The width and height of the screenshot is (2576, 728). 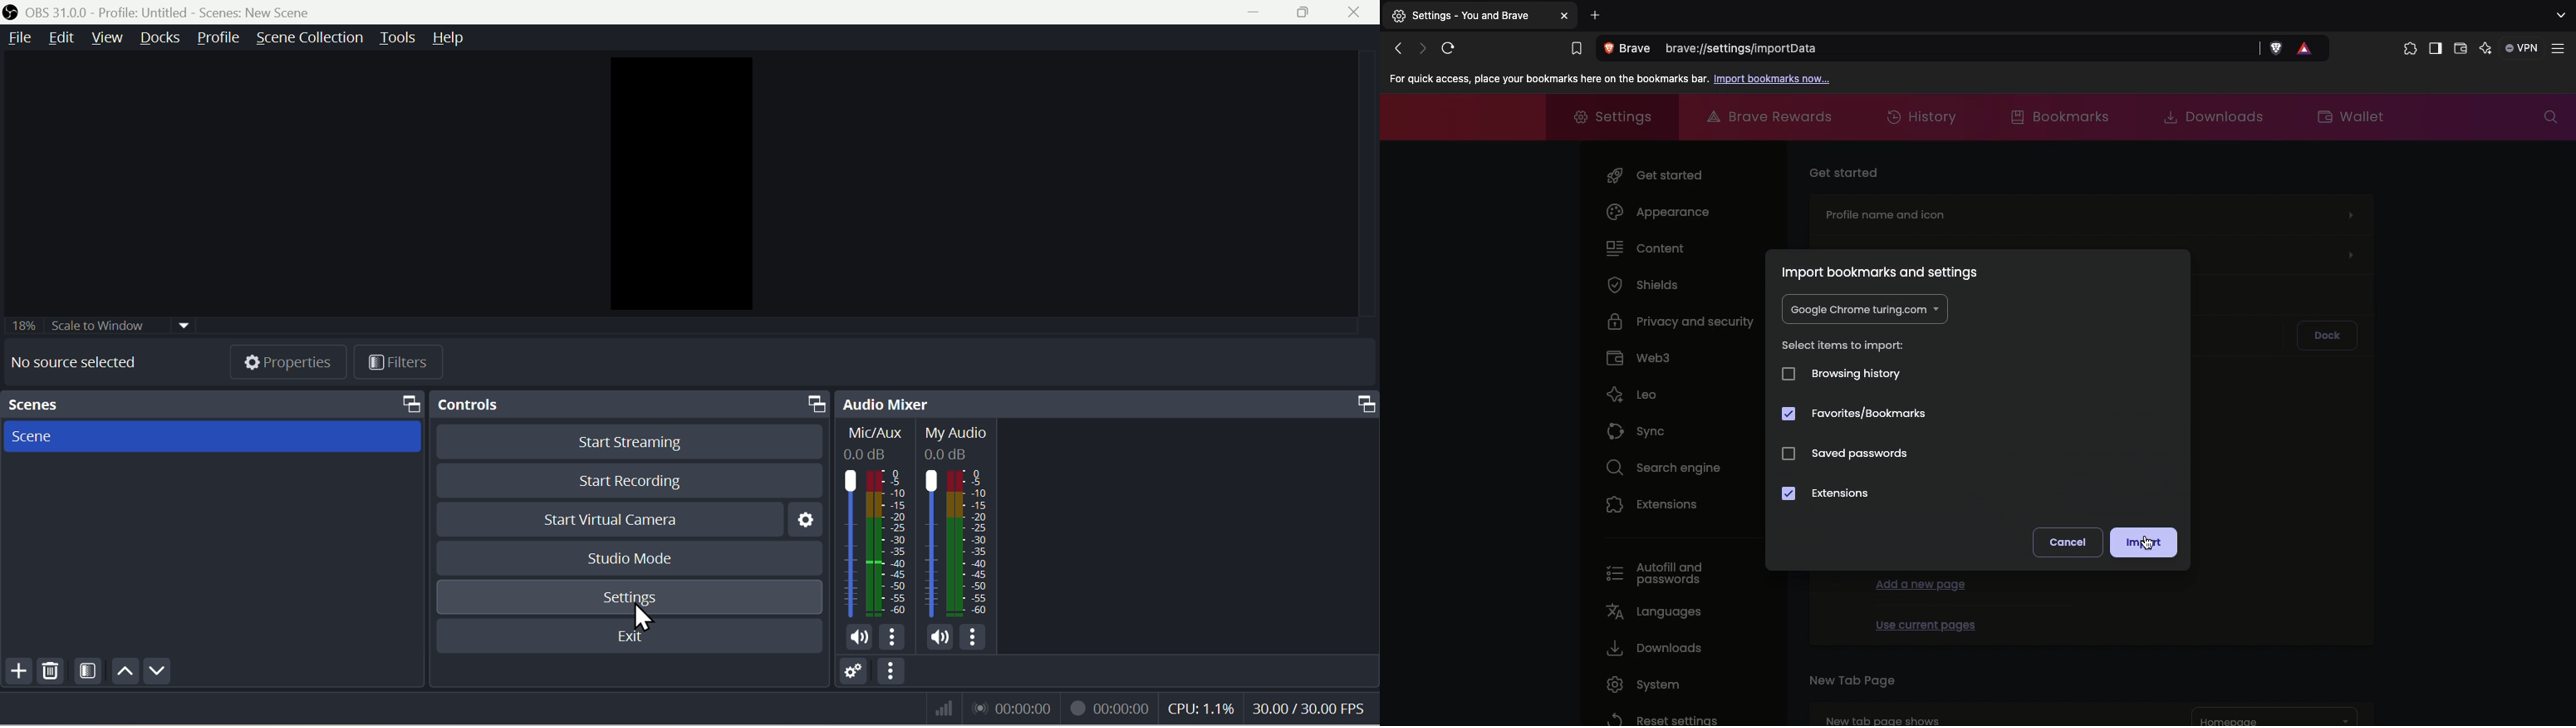 I want to click on Volume, so click(x=853, y=636).